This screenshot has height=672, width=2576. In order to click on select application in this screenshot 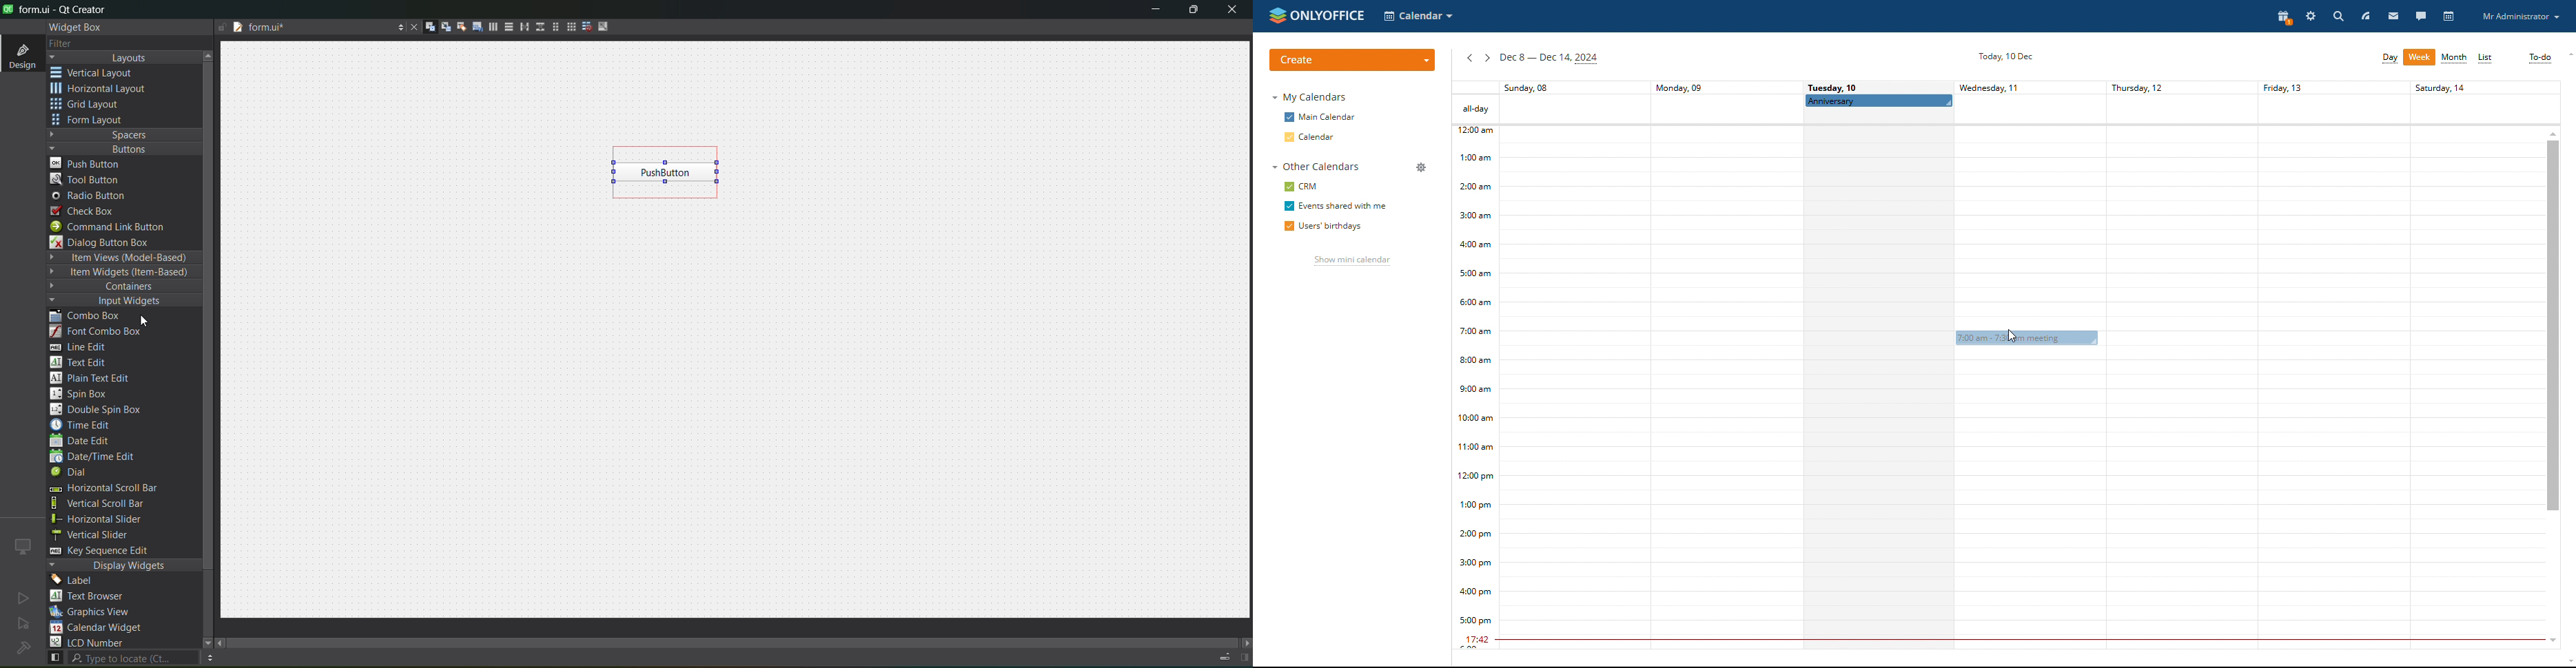, I will do `click(1420, 17)`.